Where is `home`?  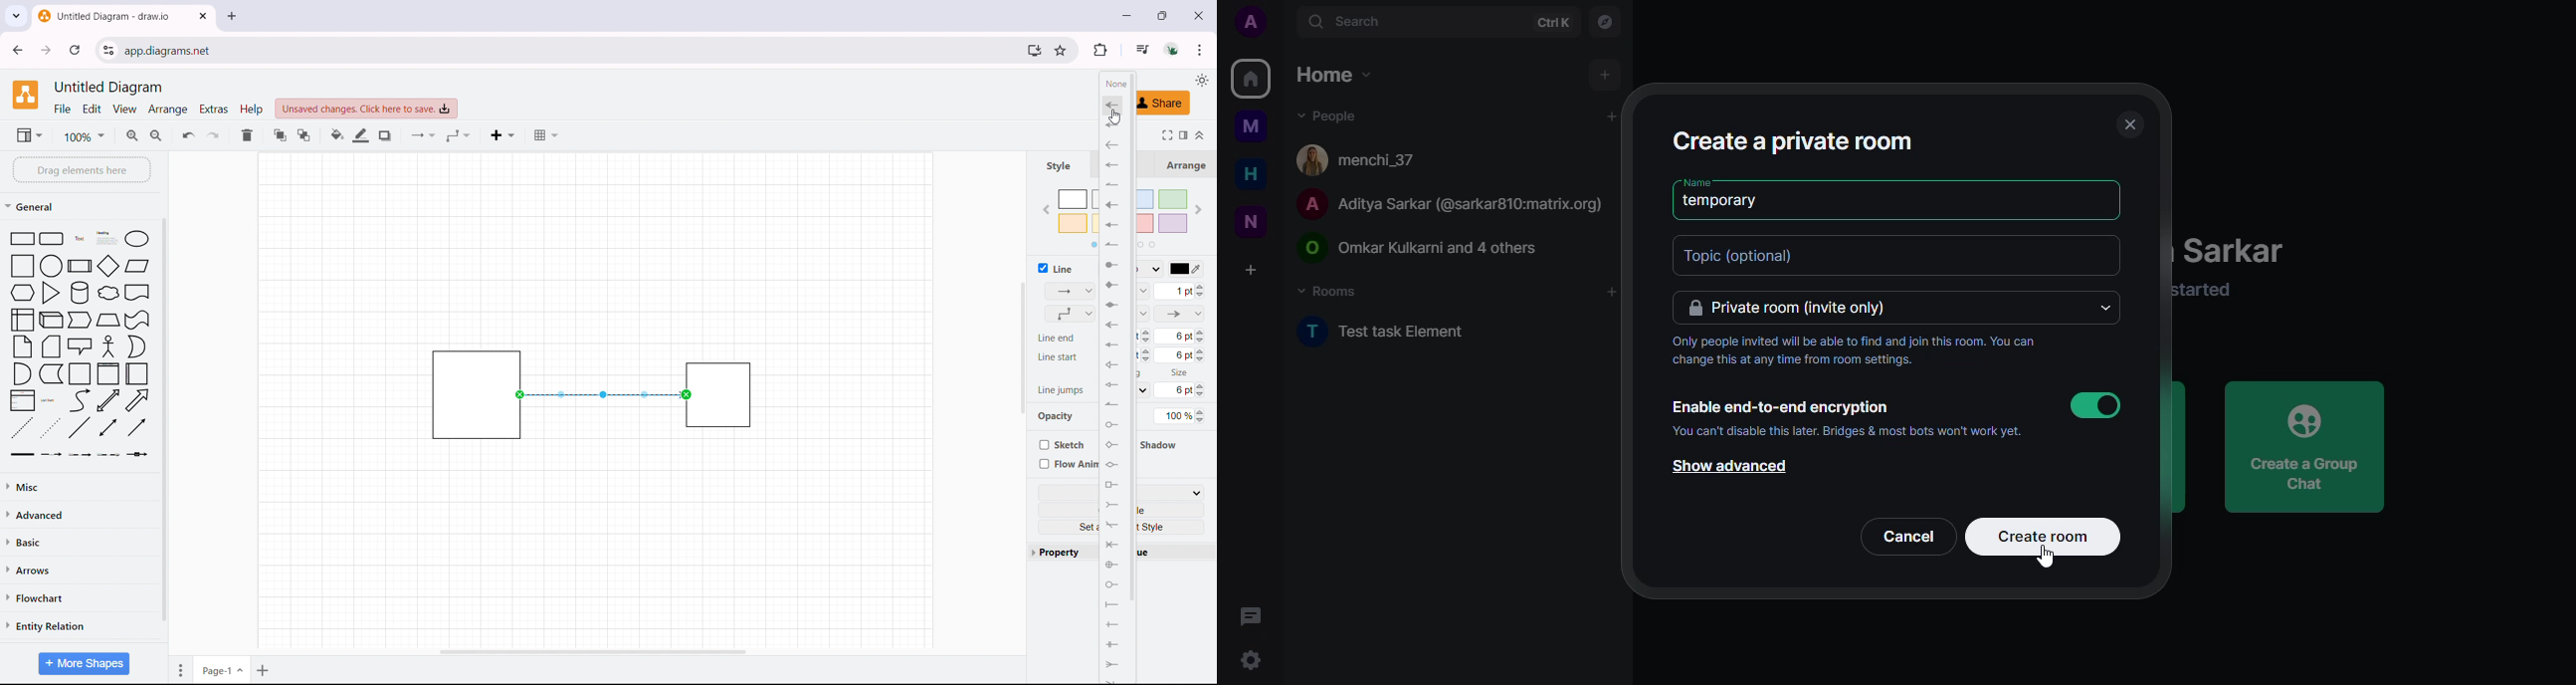 home is located at coordinates (1245, 174).